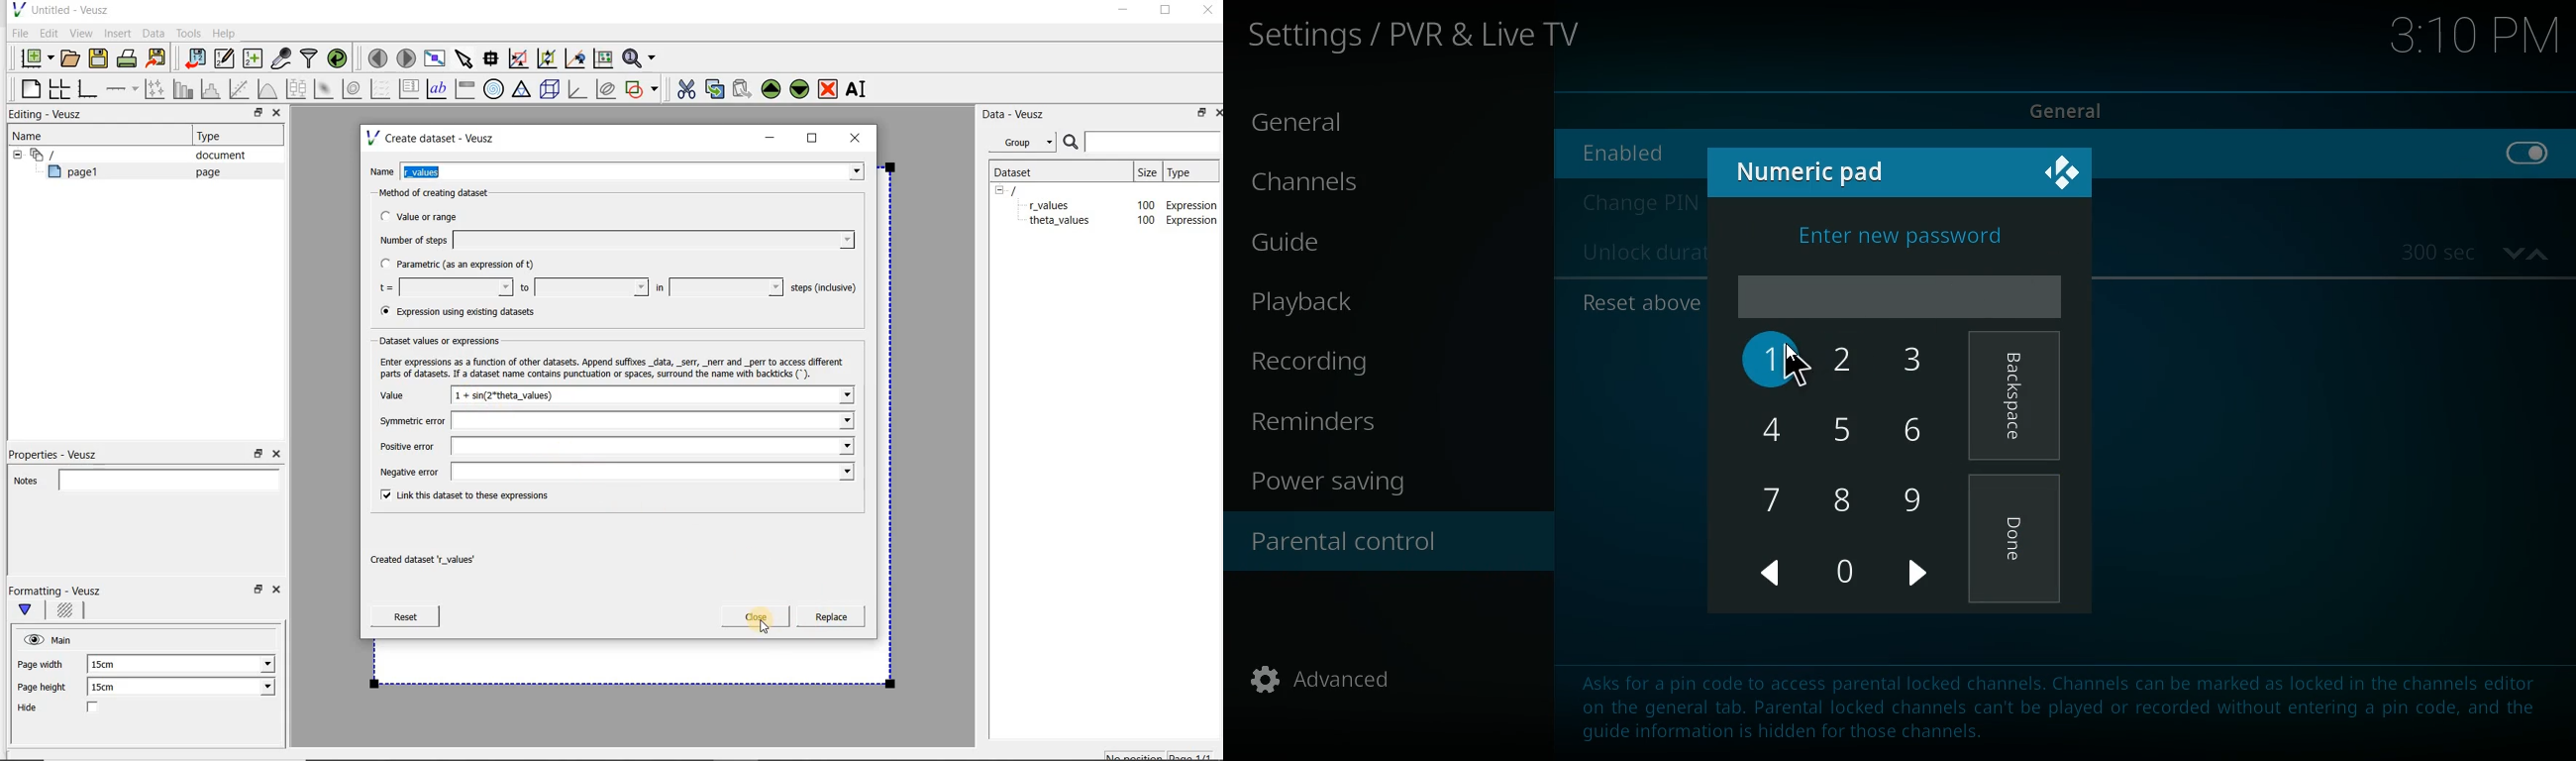  Describe the element at coordinates (551, 90) in the screenshot. I see `3d scene` at that location.